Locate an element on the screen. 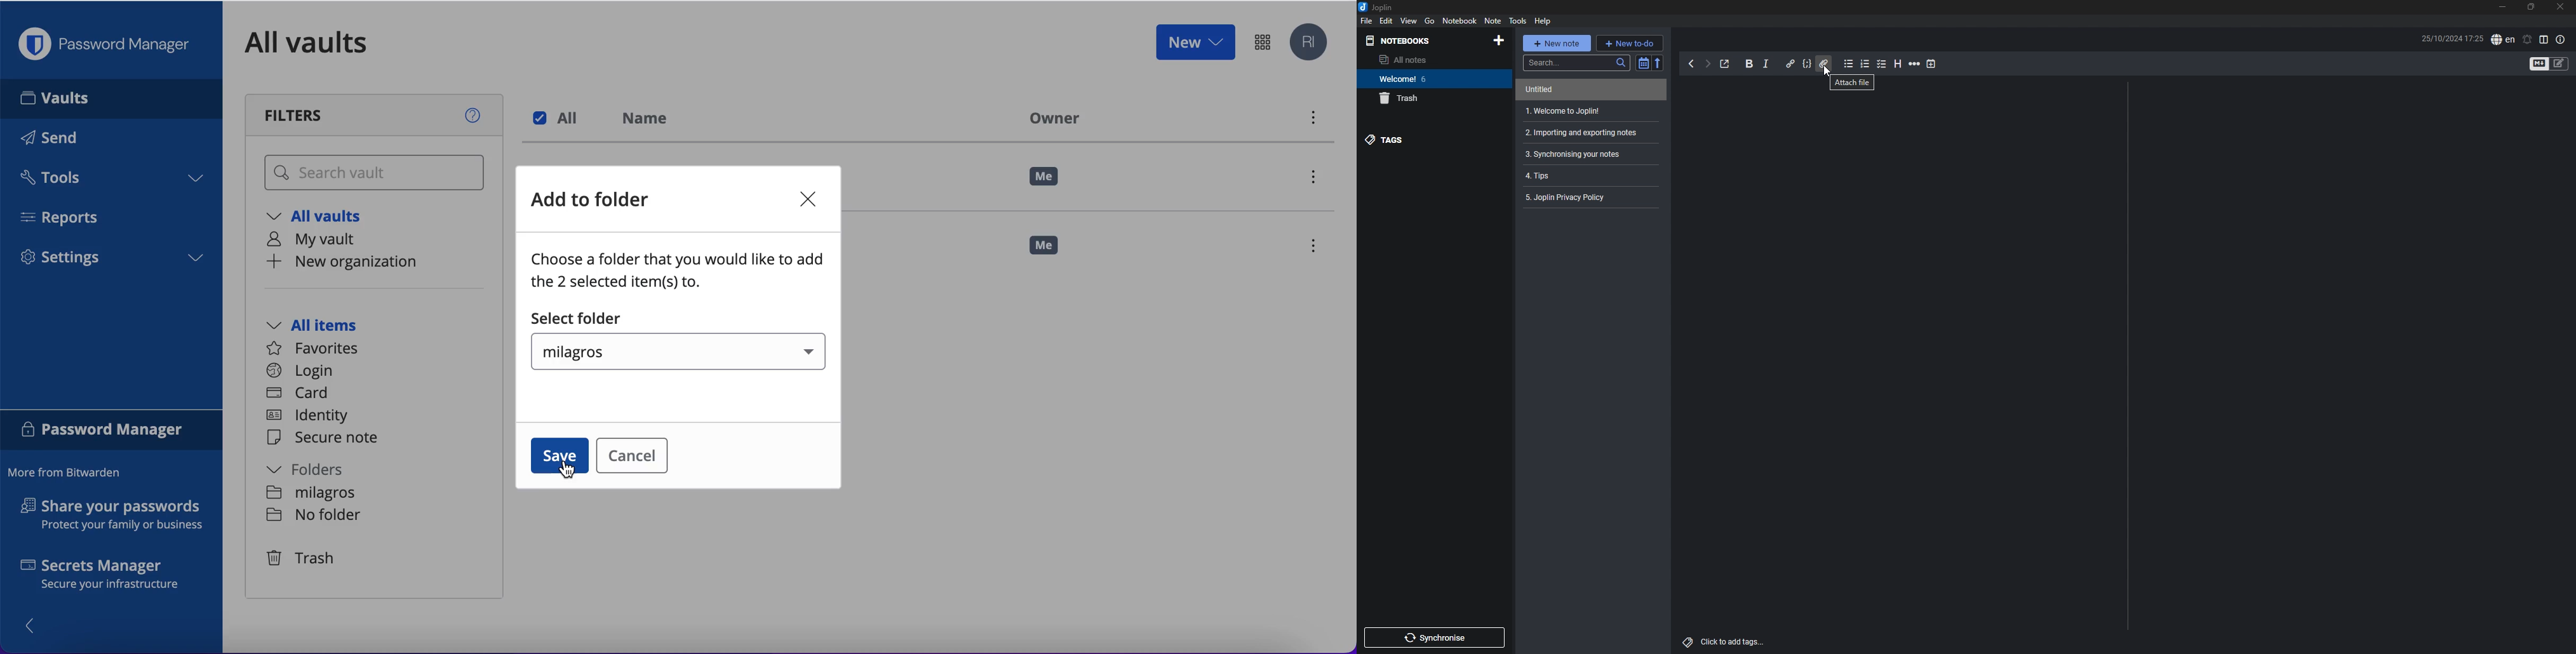  1.Welcome to Joplin is located at coordinates (1588, 111).